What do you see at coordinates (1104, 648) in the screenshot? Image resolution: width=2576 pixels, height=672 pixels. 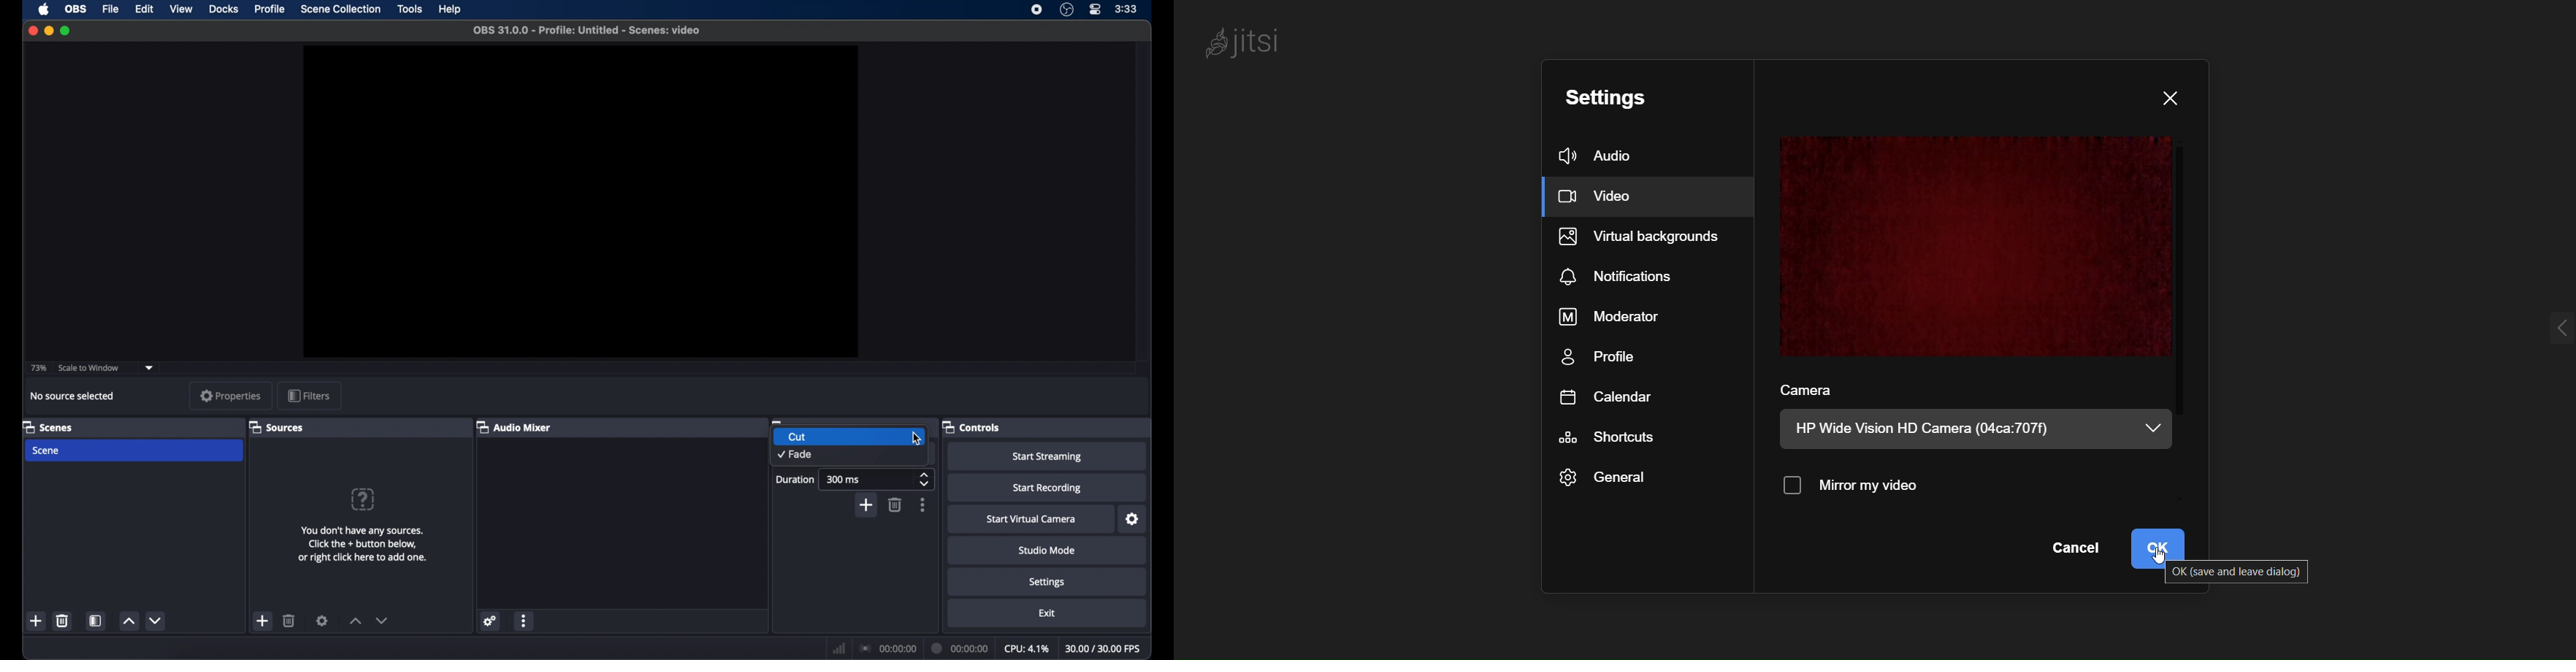 I see `fps` at bounding box center [1104, 648].